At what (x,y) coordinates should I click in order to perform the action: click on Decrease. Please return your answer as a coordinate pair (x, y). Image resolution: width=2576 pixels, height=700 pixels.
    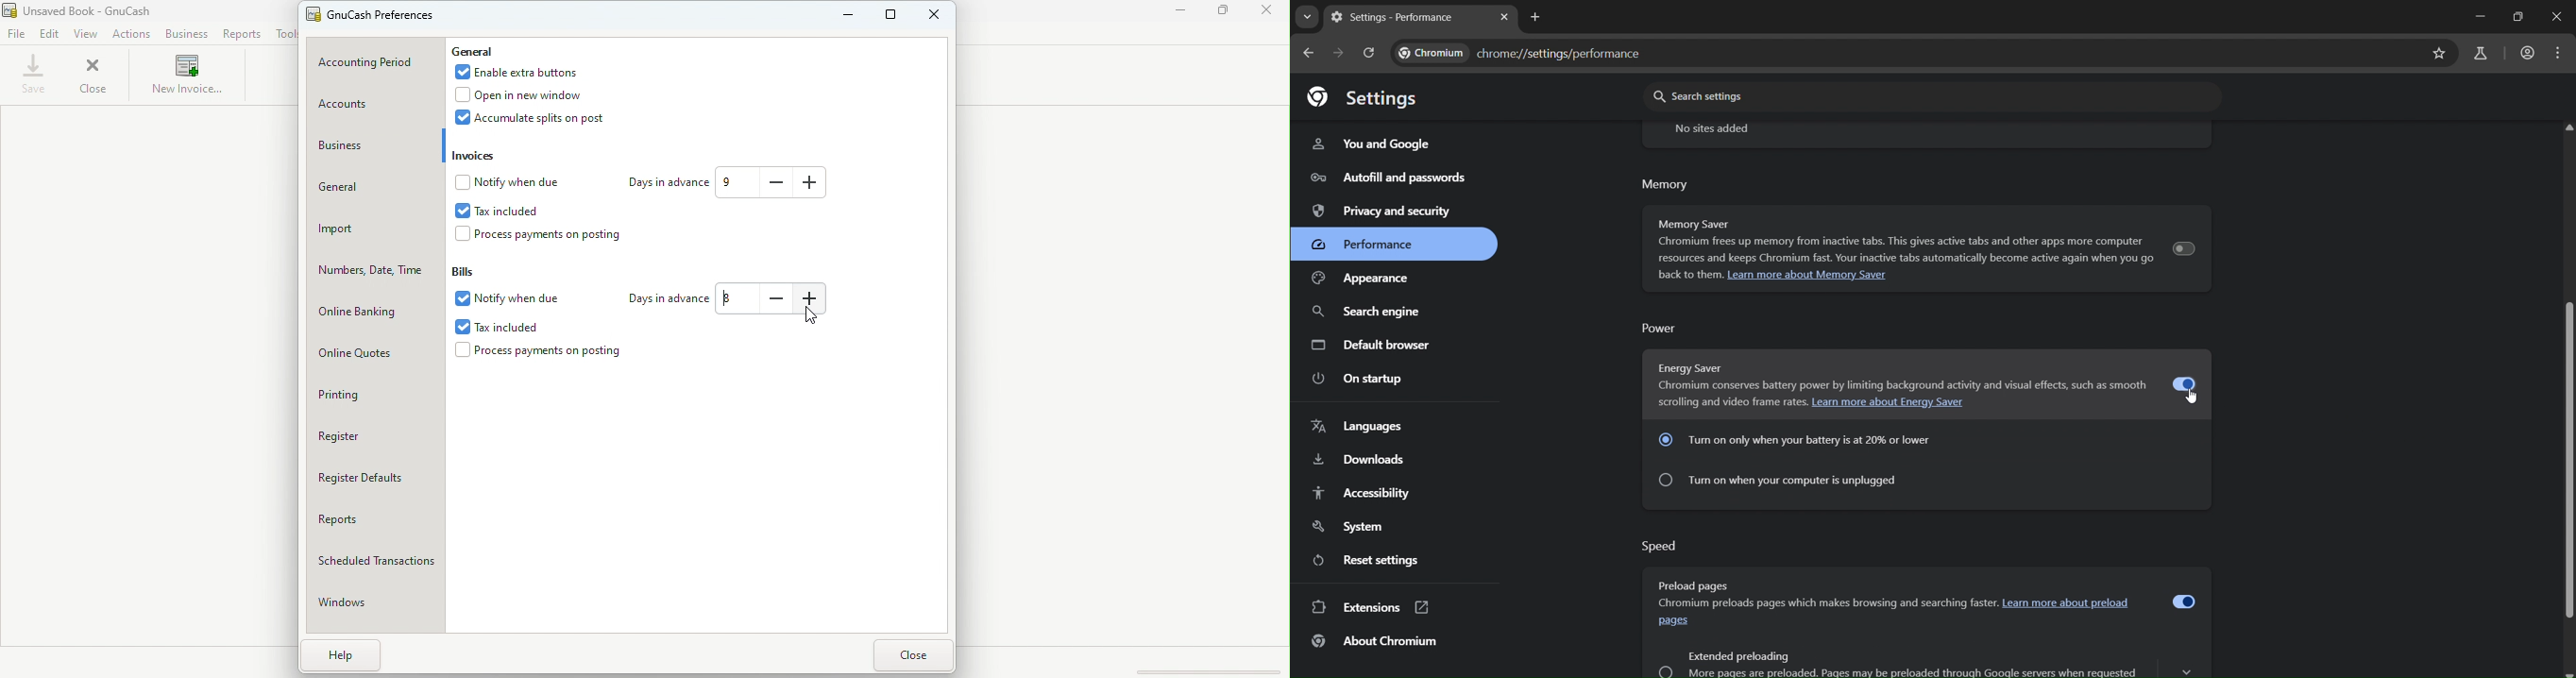
    Looking at the image, I should click on (780, 300).